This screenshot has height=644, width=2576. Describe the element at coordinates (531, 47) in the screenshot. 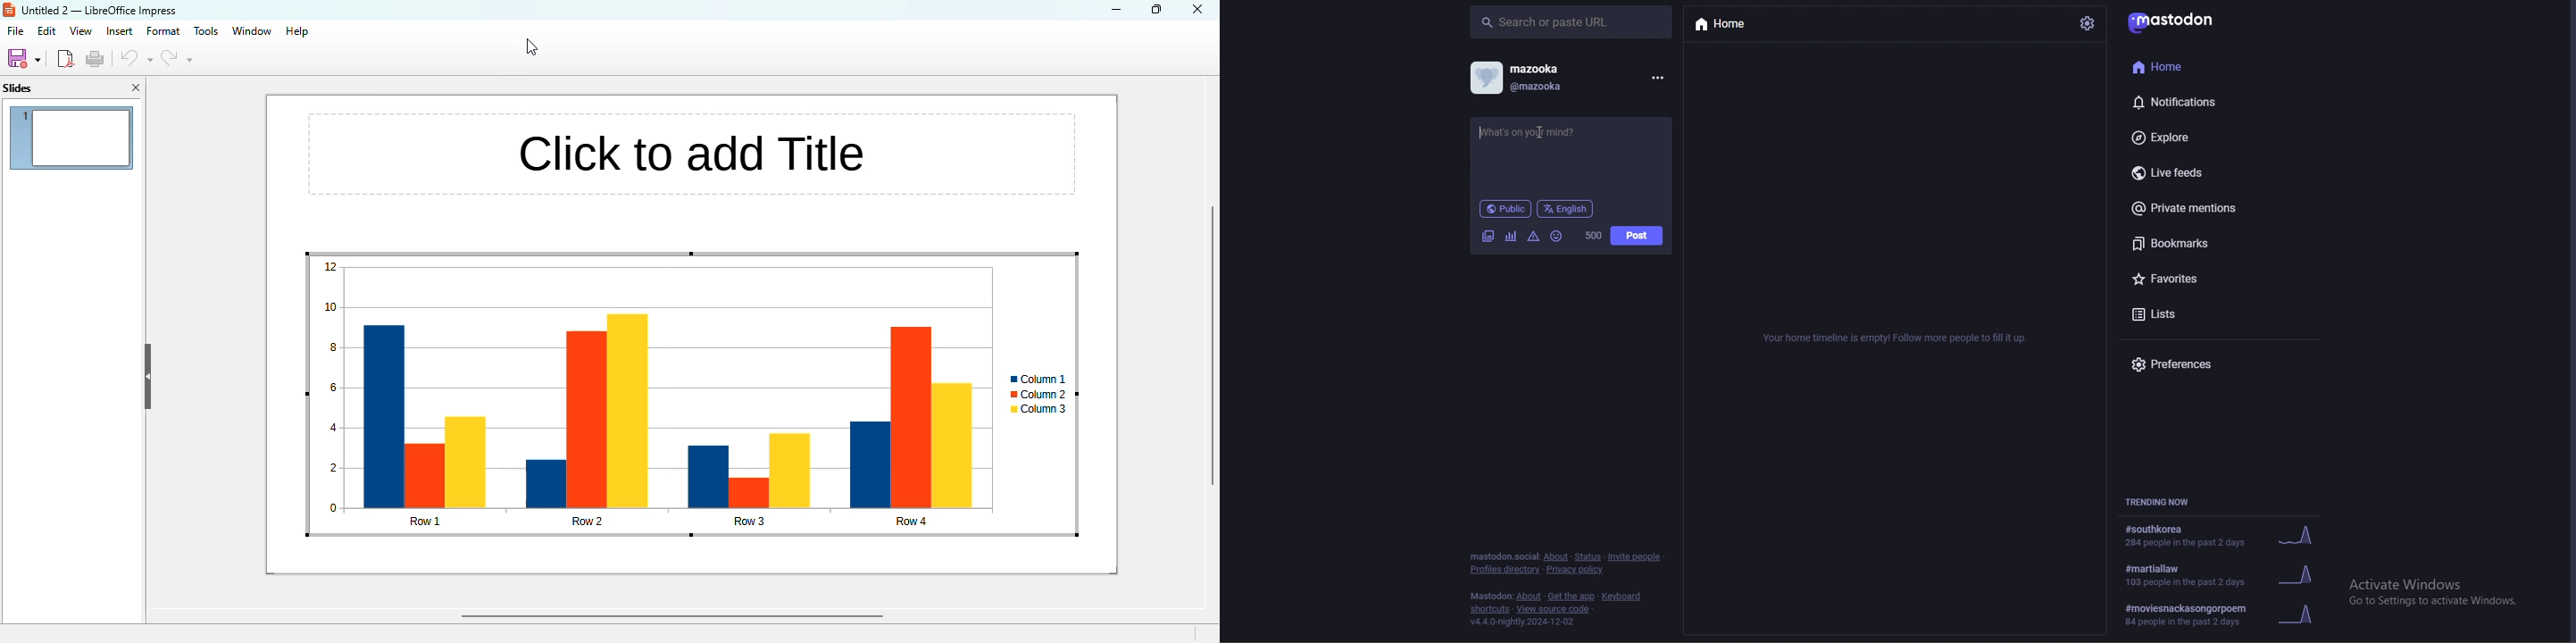

I see `cursor` at that location.